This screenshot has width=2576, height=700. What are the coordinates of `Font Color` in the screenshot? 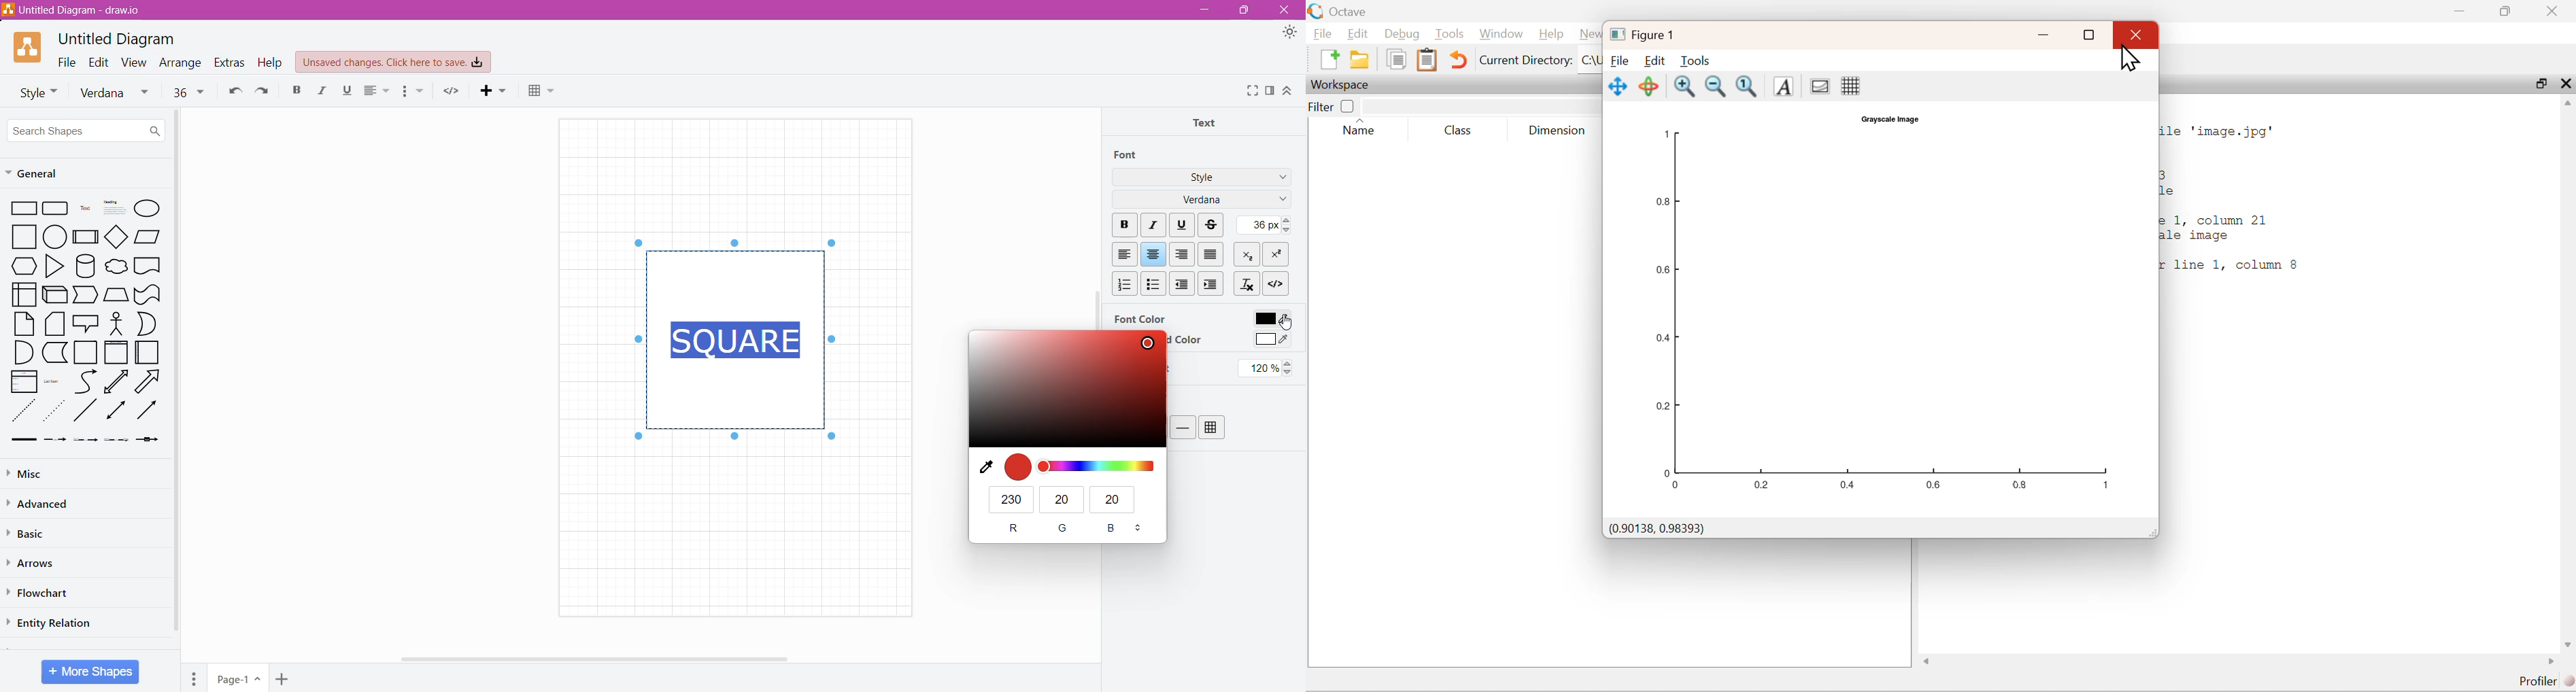 It's located at (1139, 318).